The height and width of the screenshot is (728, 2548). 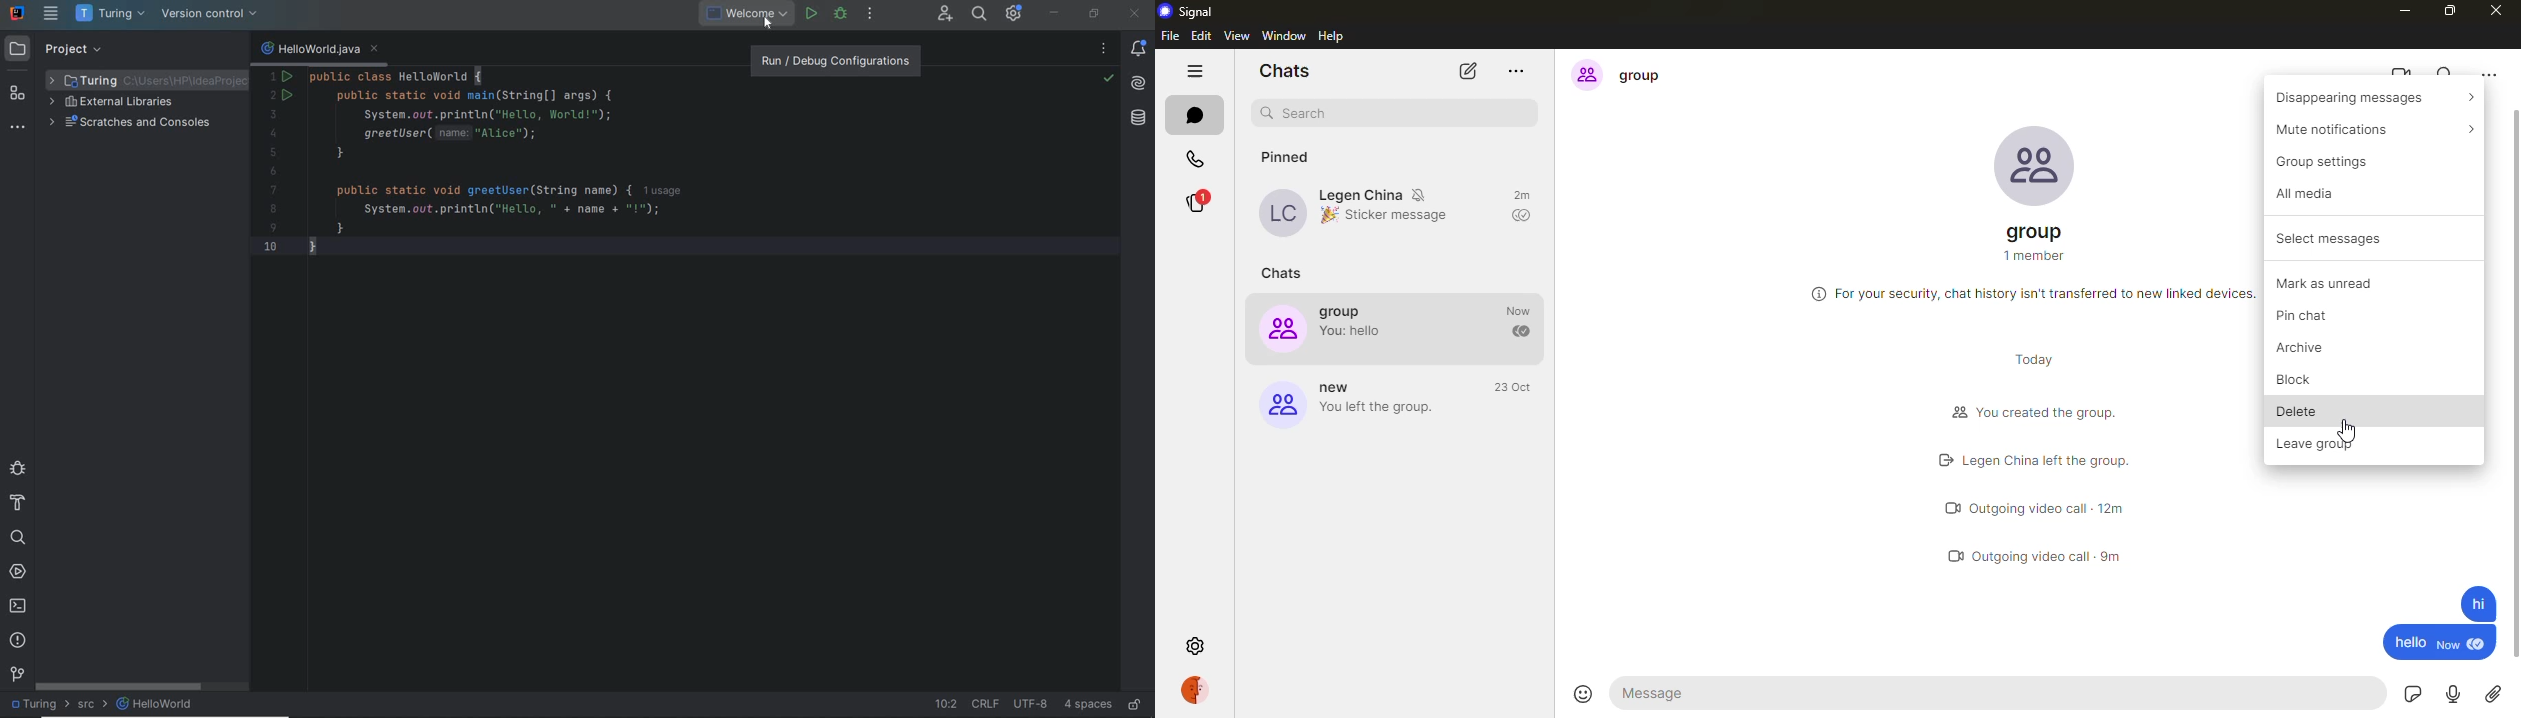 I want to click on more actions, so click(x=870, y=14).